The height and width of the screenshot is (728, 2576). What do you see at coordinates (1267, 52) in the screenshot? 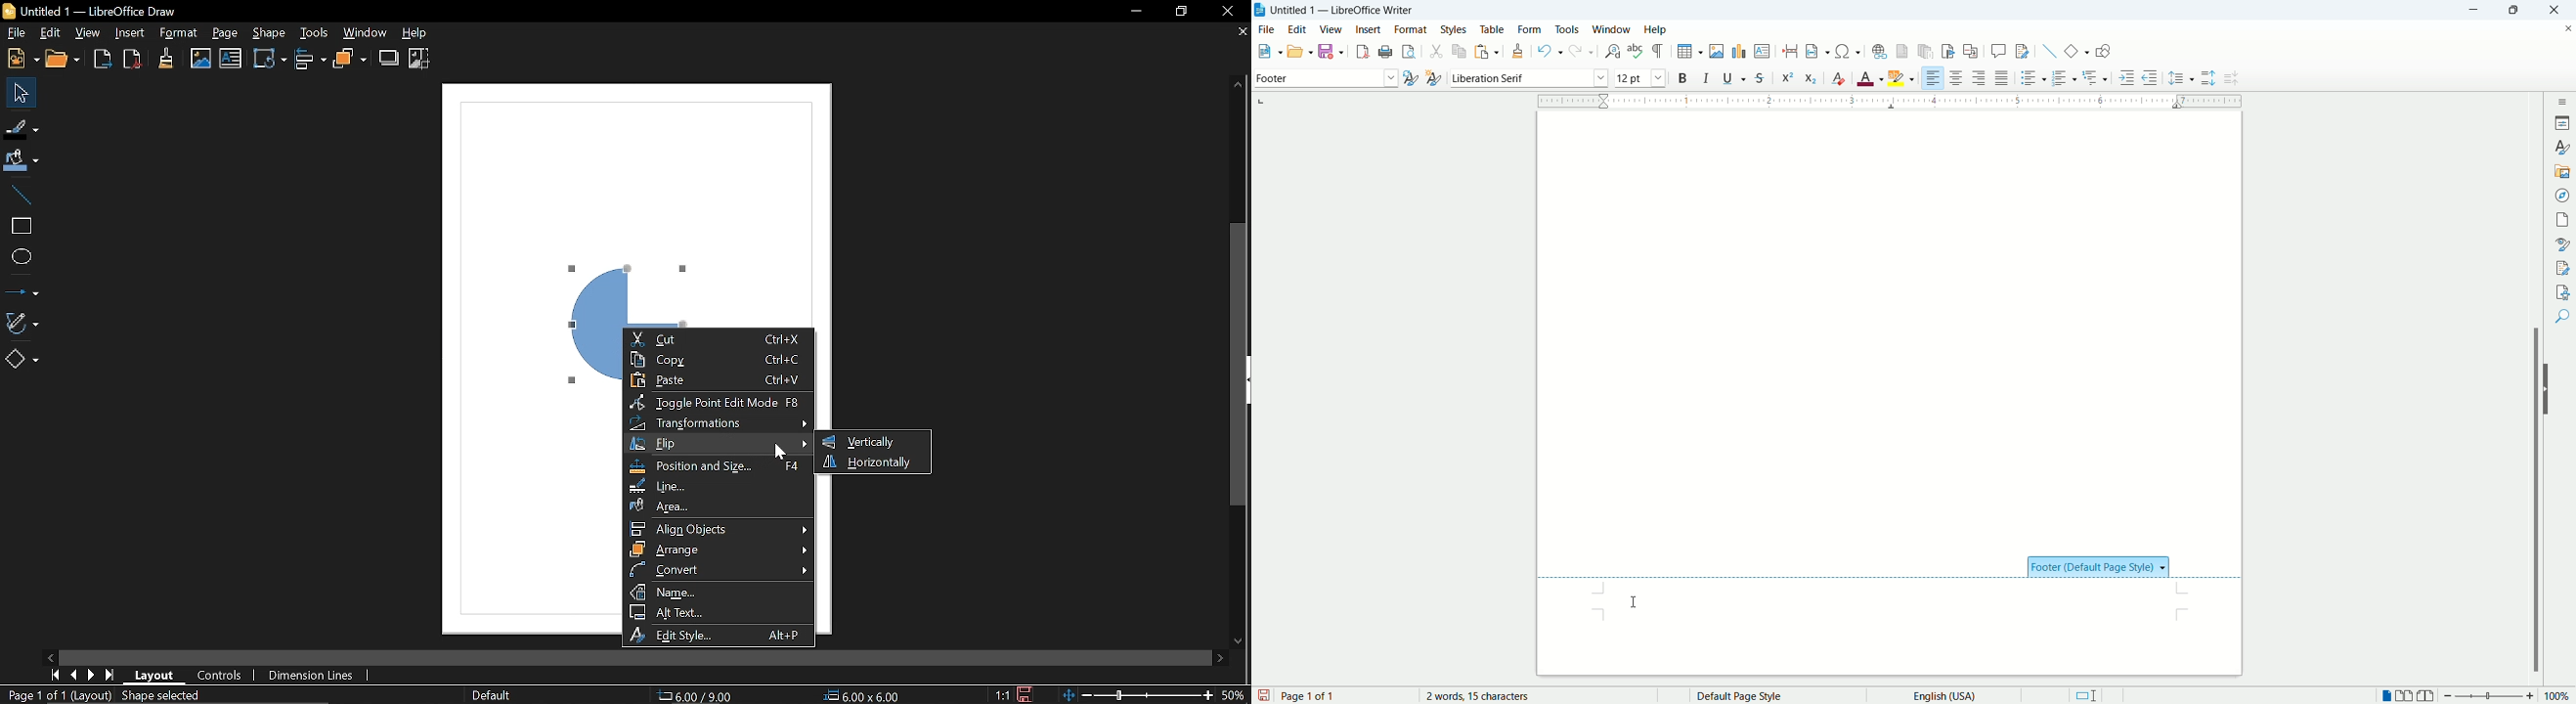
I see `open` at bounding box center [1267, 52].